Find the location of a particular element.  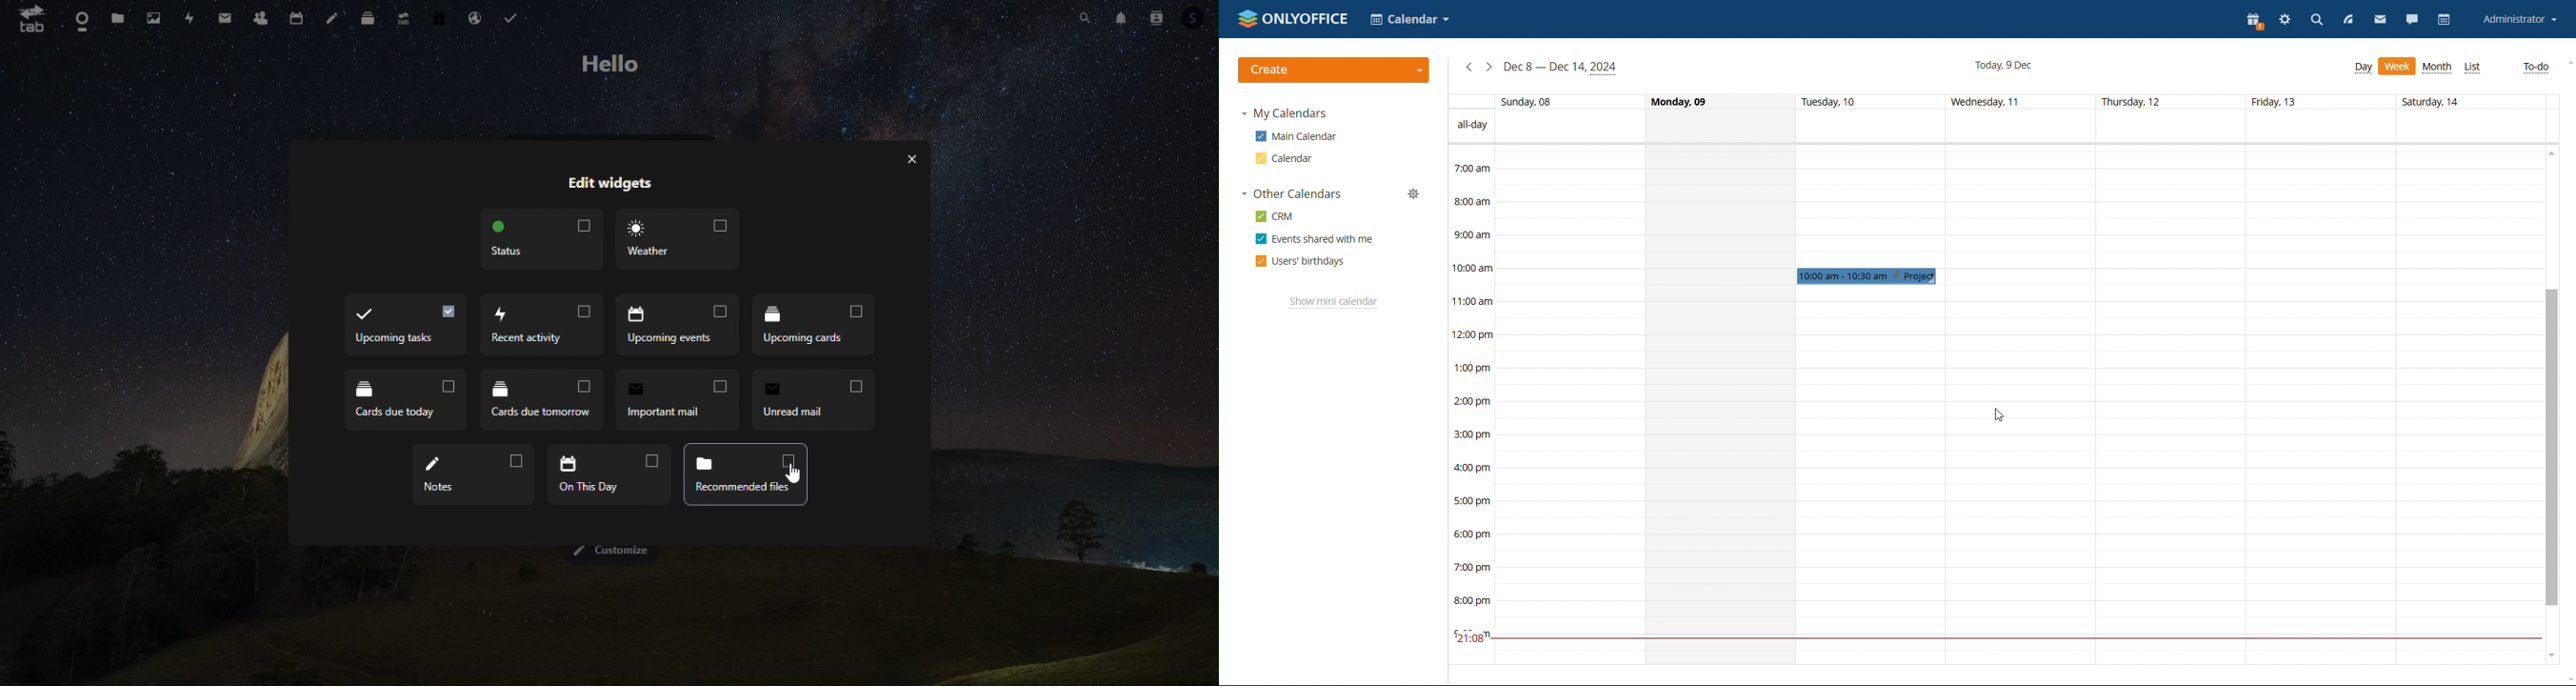

Task is located at coordinates (512, 15).